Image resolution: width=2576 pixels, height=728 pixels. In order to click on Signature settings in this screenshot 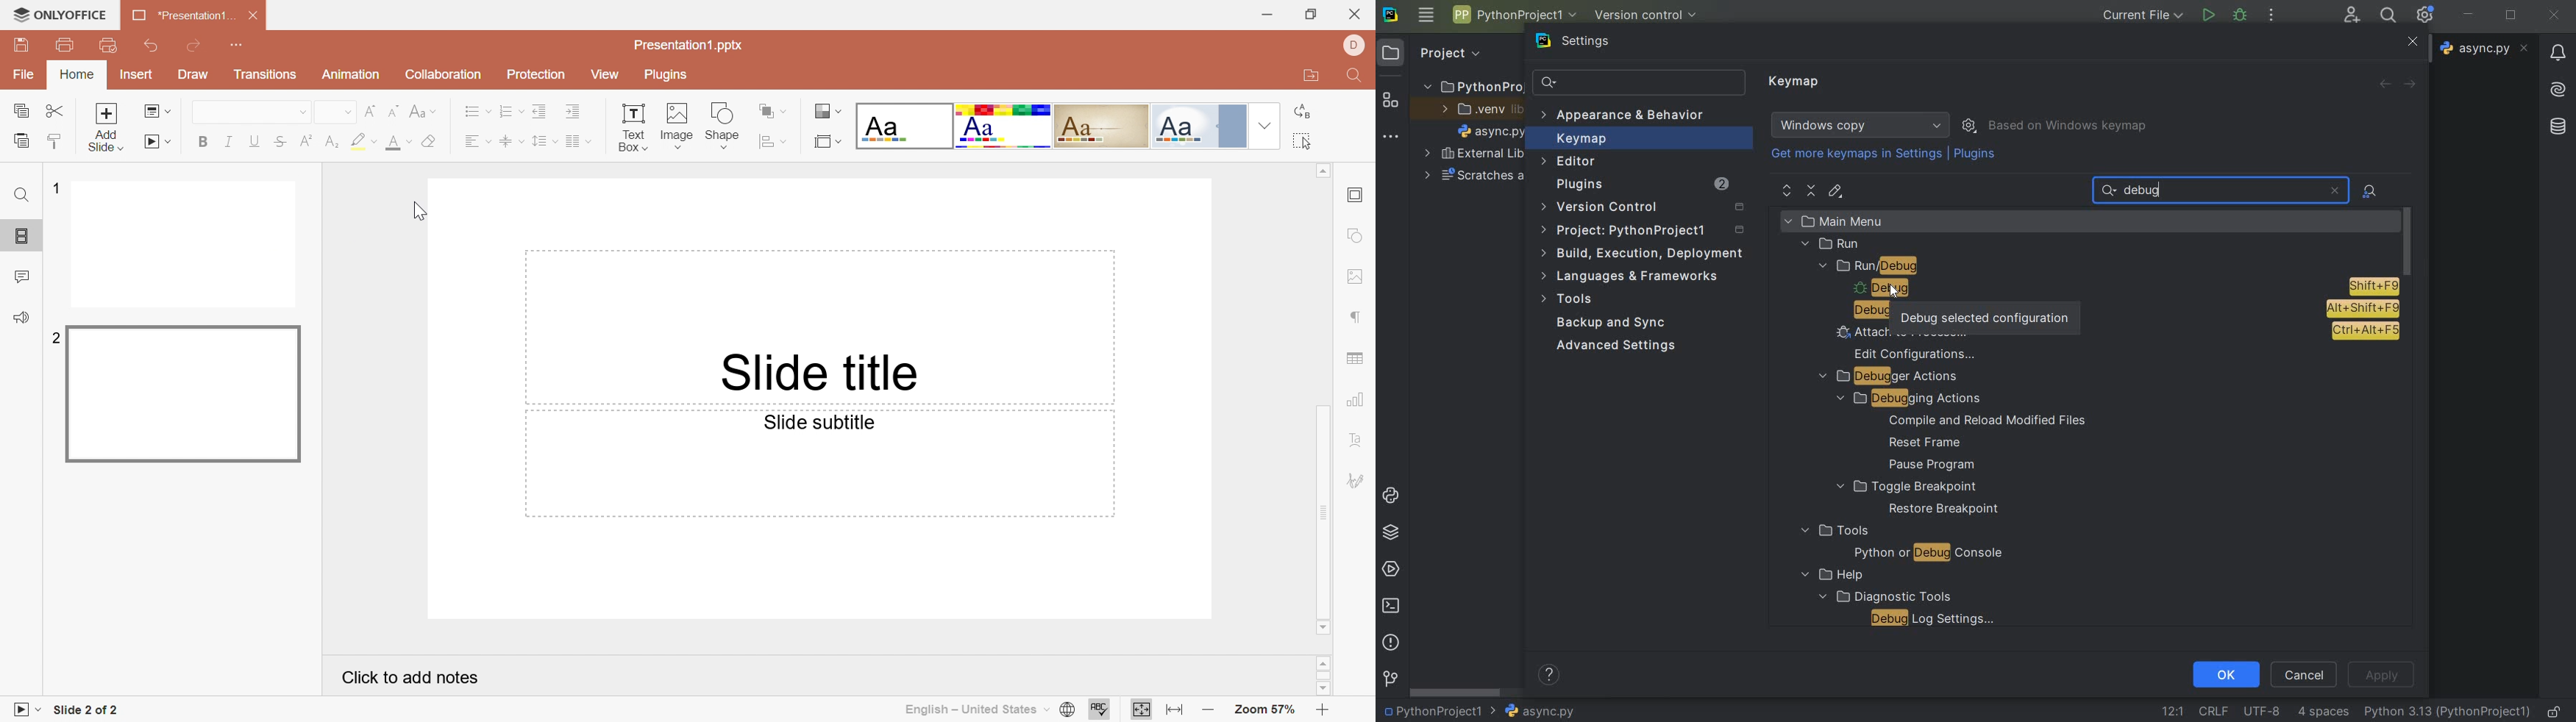, I will do `click(1358, 478)`.